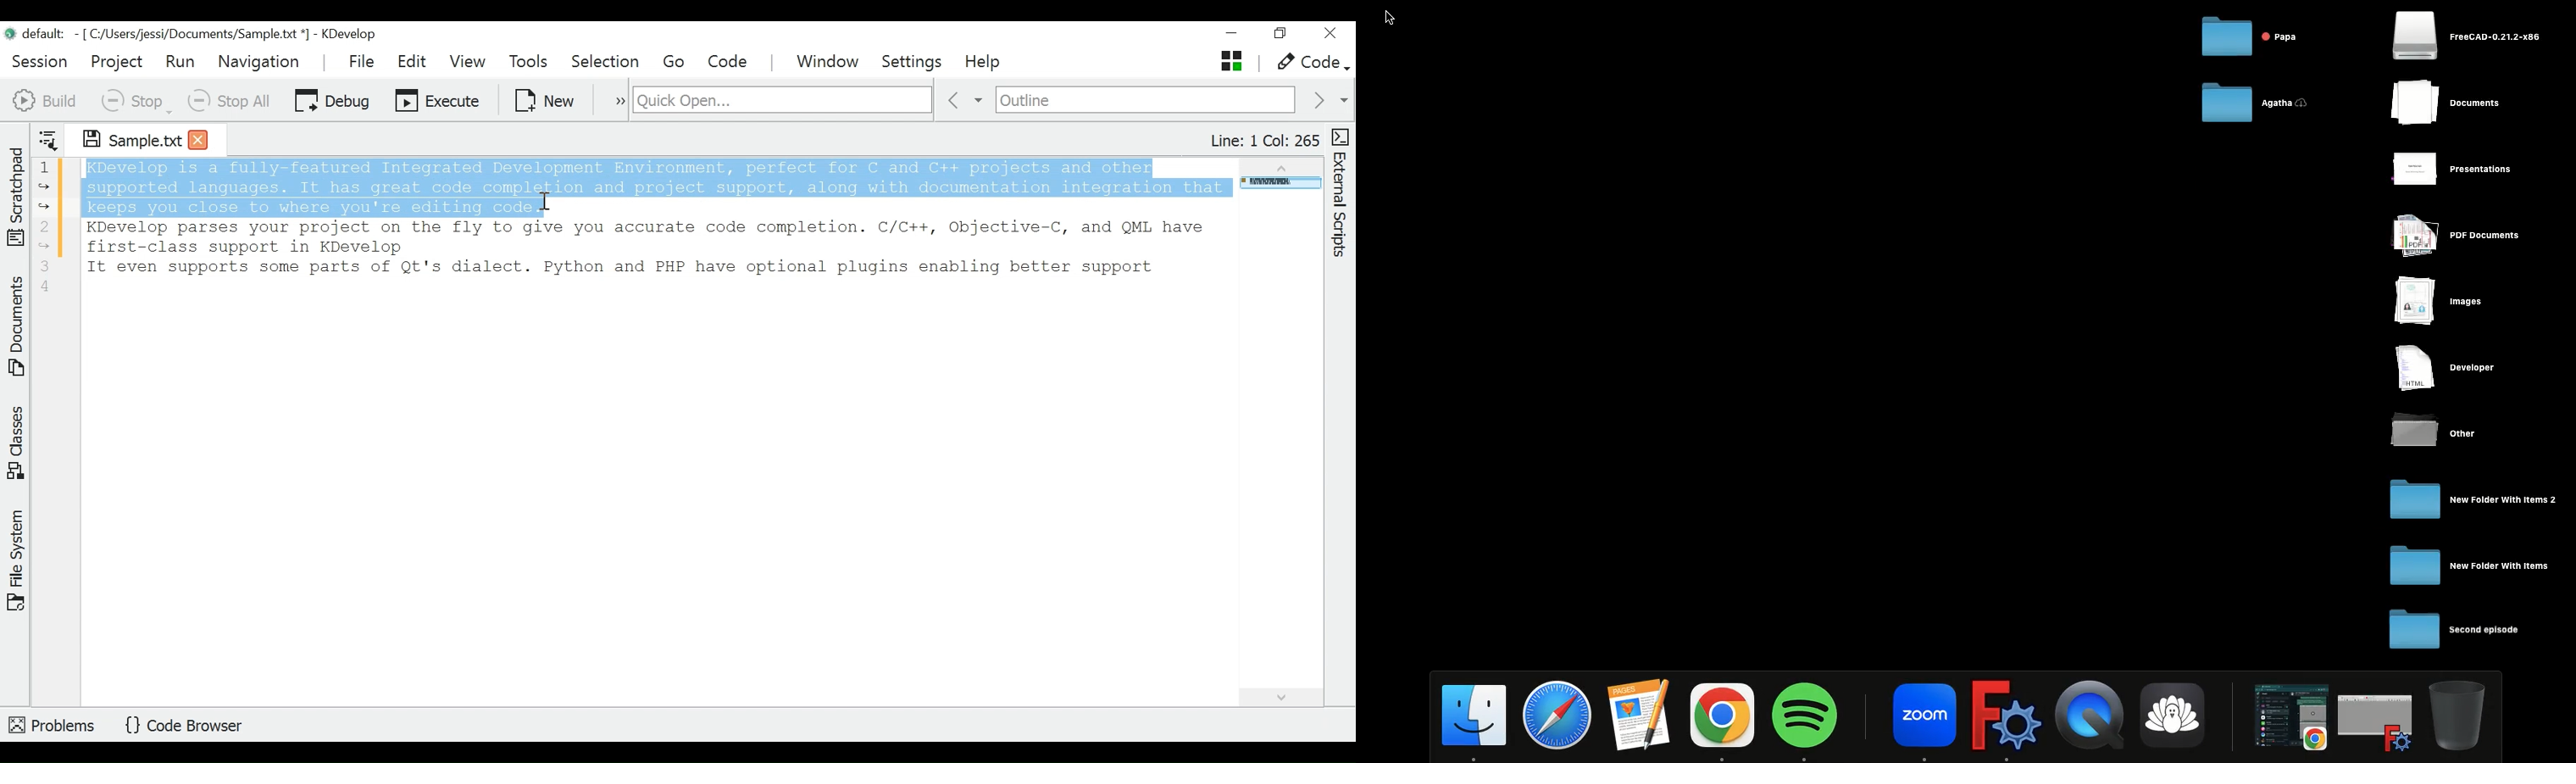 This screenshot has height=784, width=2576. I want to click on Images, so click(2442, 302).